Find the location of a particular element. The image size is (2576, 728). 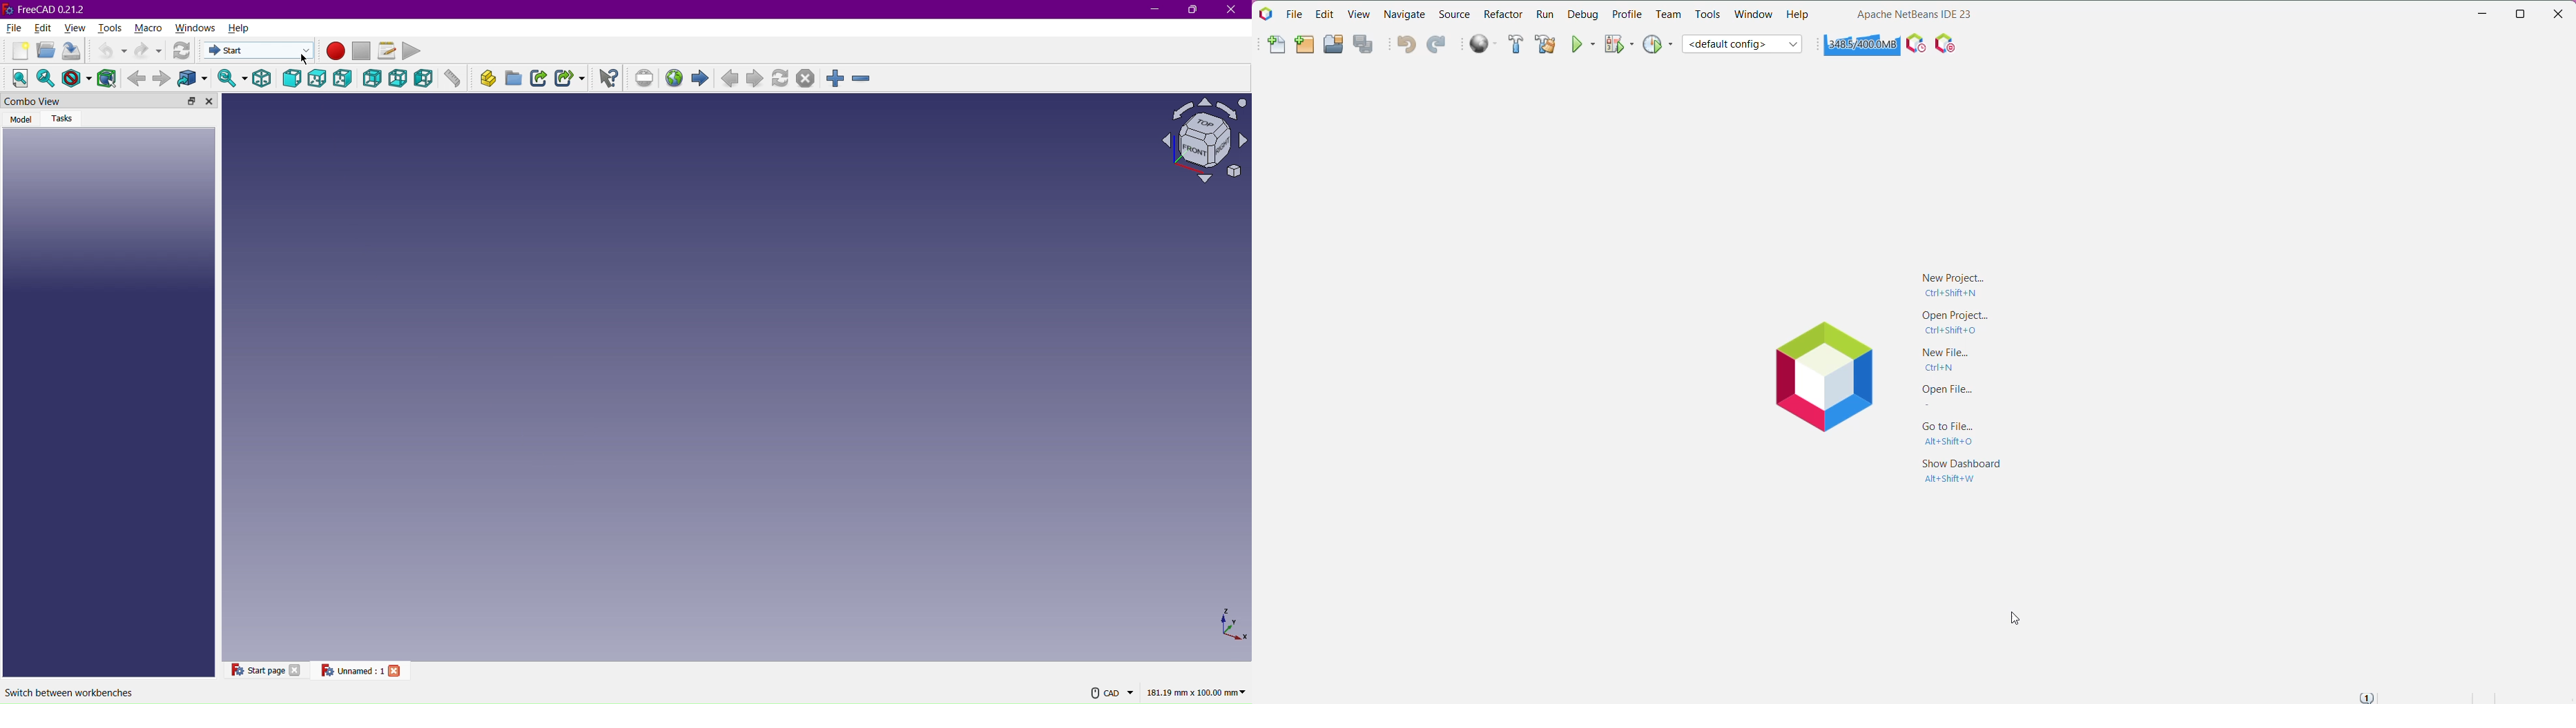

Left is located at coordinates (426, 77).